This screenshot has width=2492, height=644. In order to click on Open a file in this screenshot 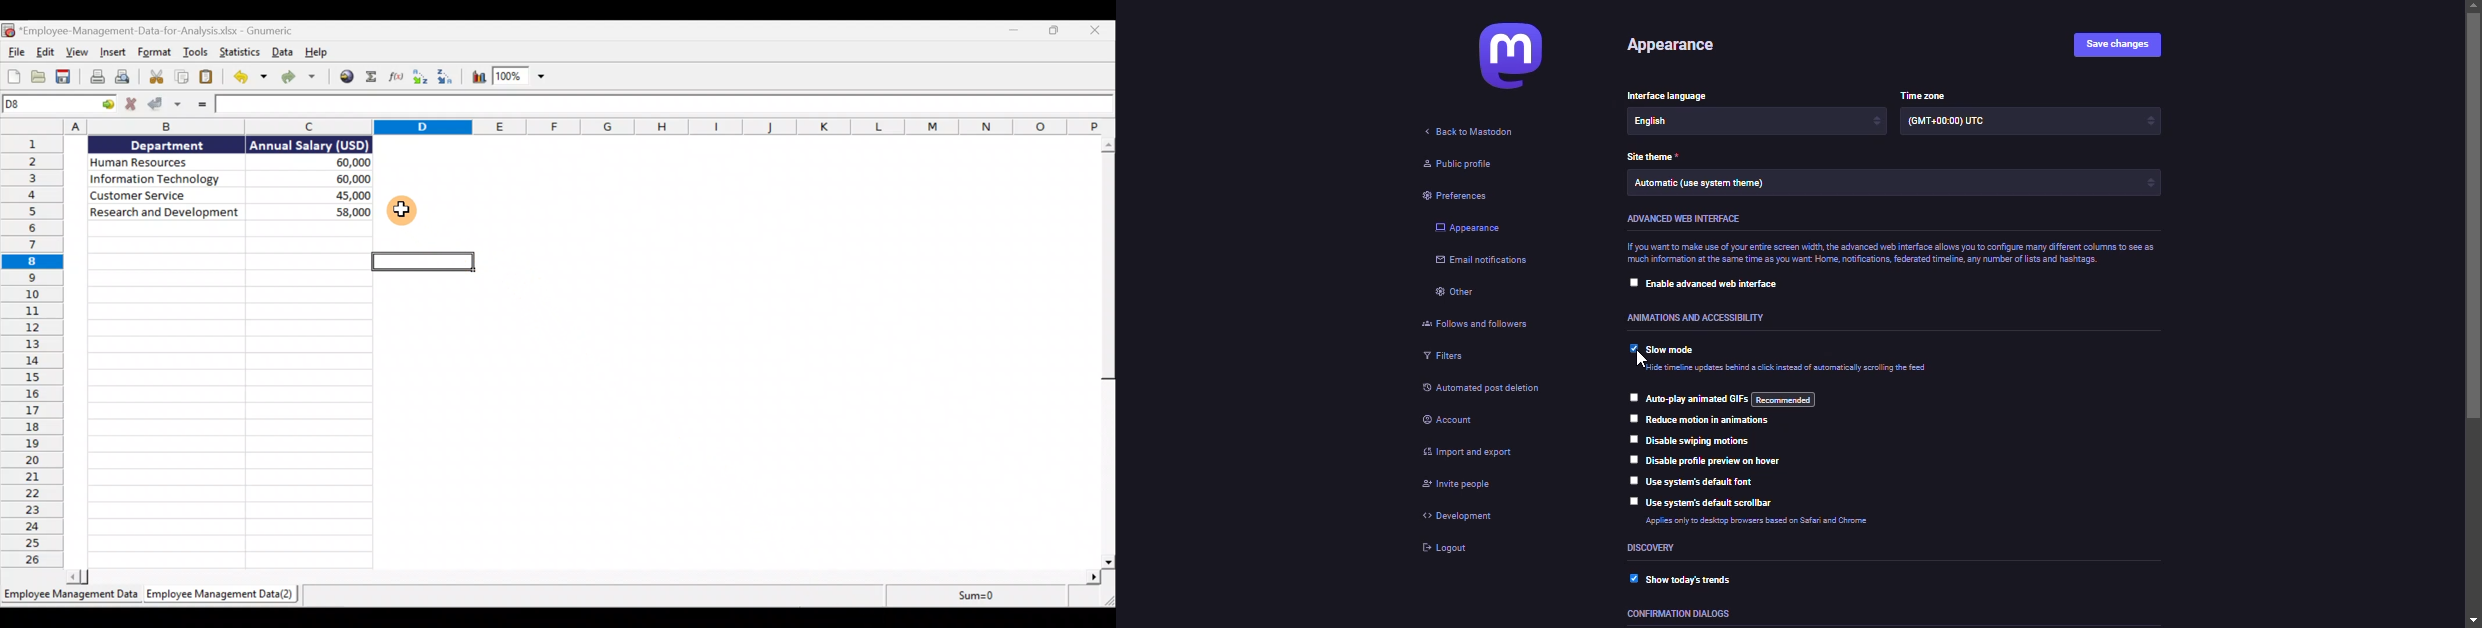, I will do `click(40, 76)`.